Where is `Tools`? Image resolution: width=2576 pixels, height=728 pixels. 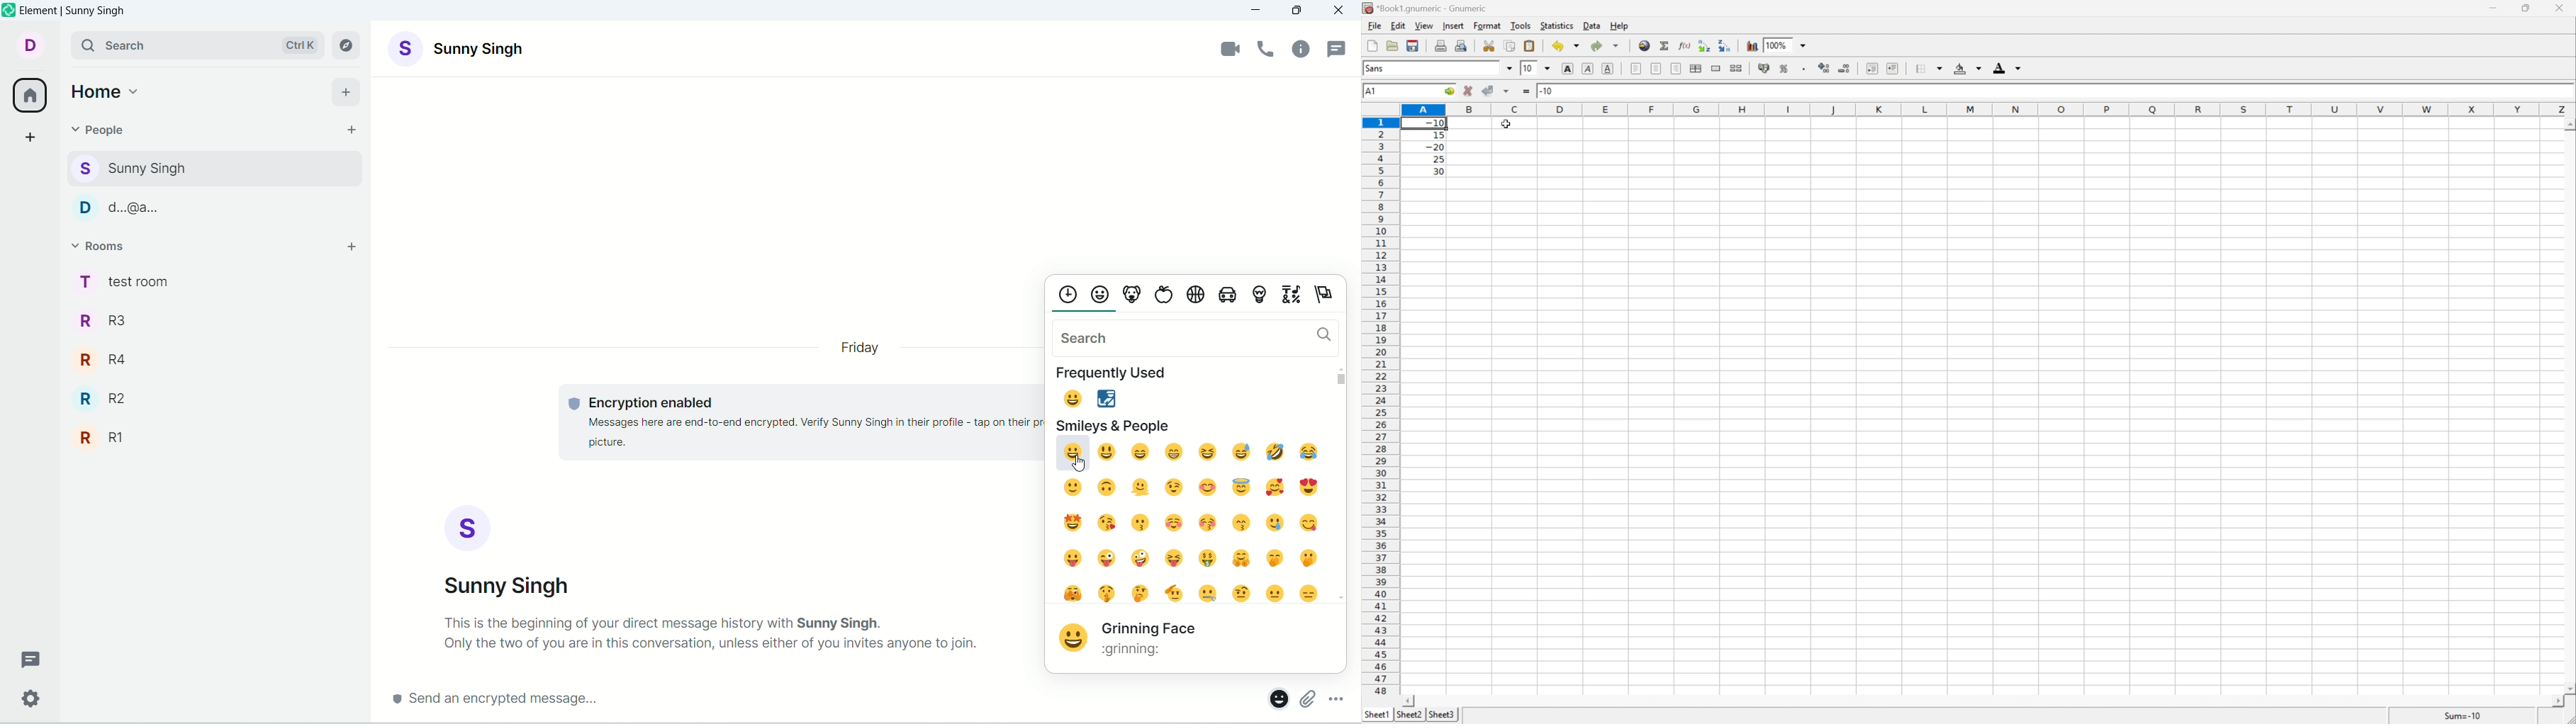
Tools is located at coordinates (1521, 25).